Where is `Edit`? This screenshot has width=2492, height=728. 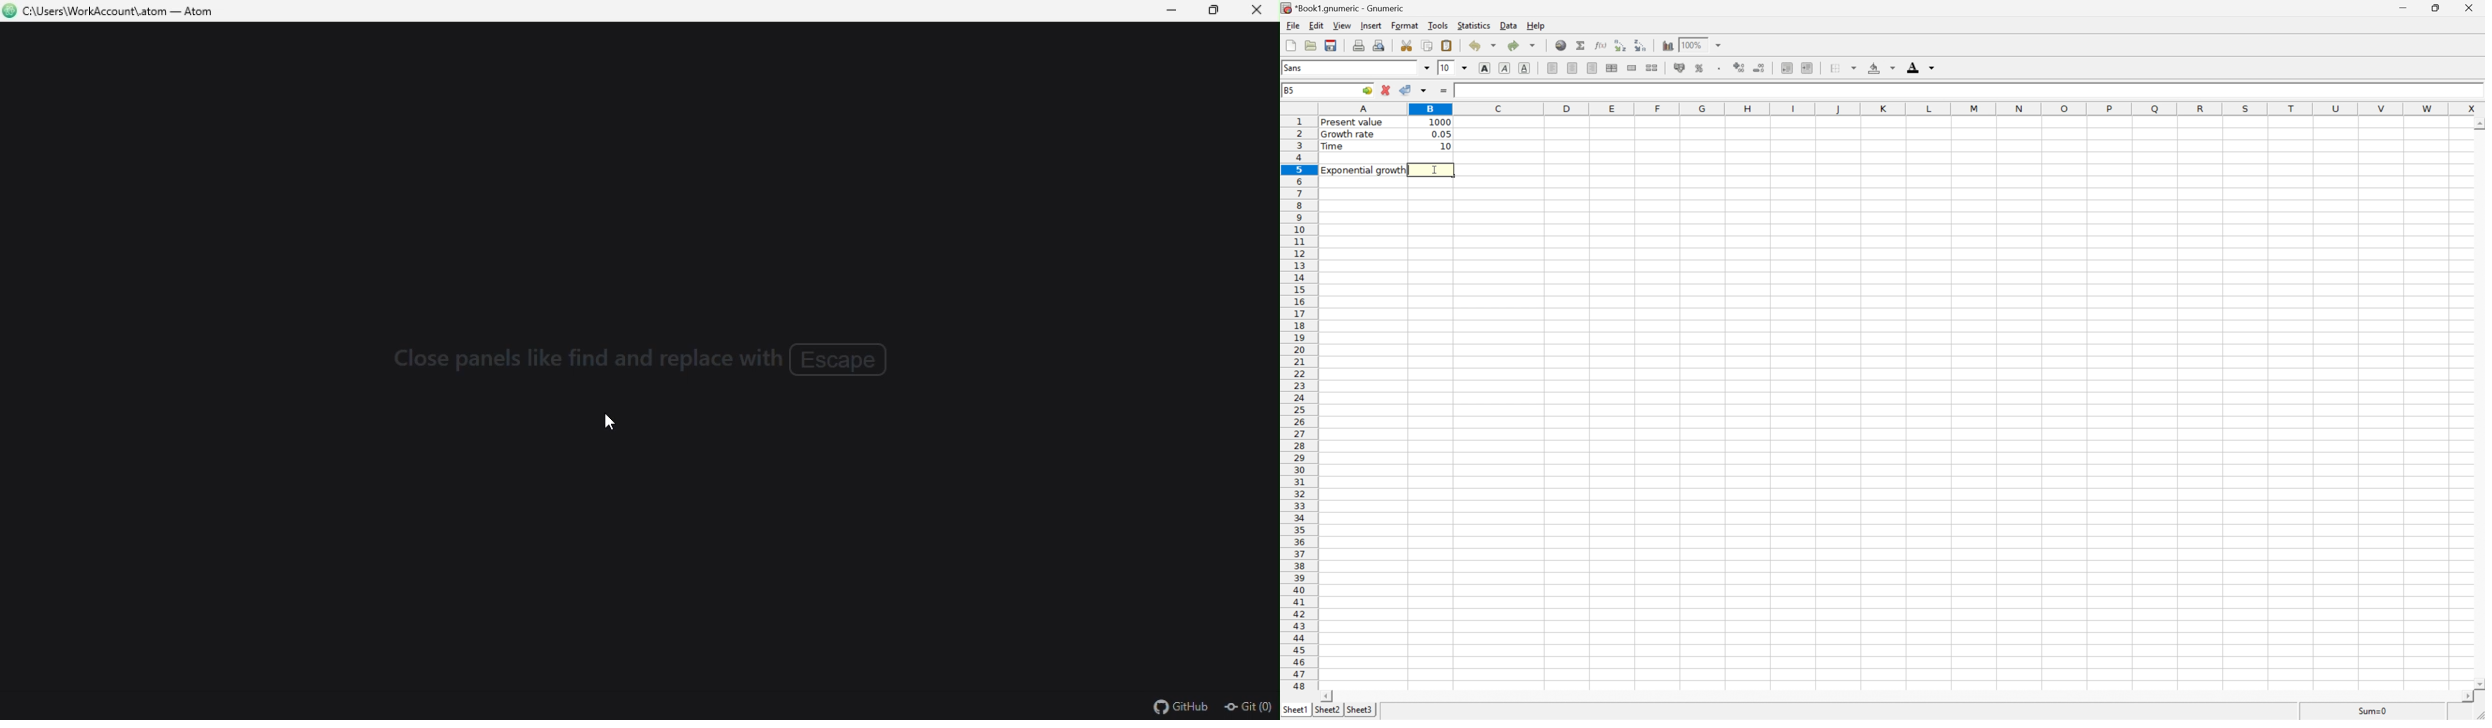 Edit is located at coordinates (1317, 25).